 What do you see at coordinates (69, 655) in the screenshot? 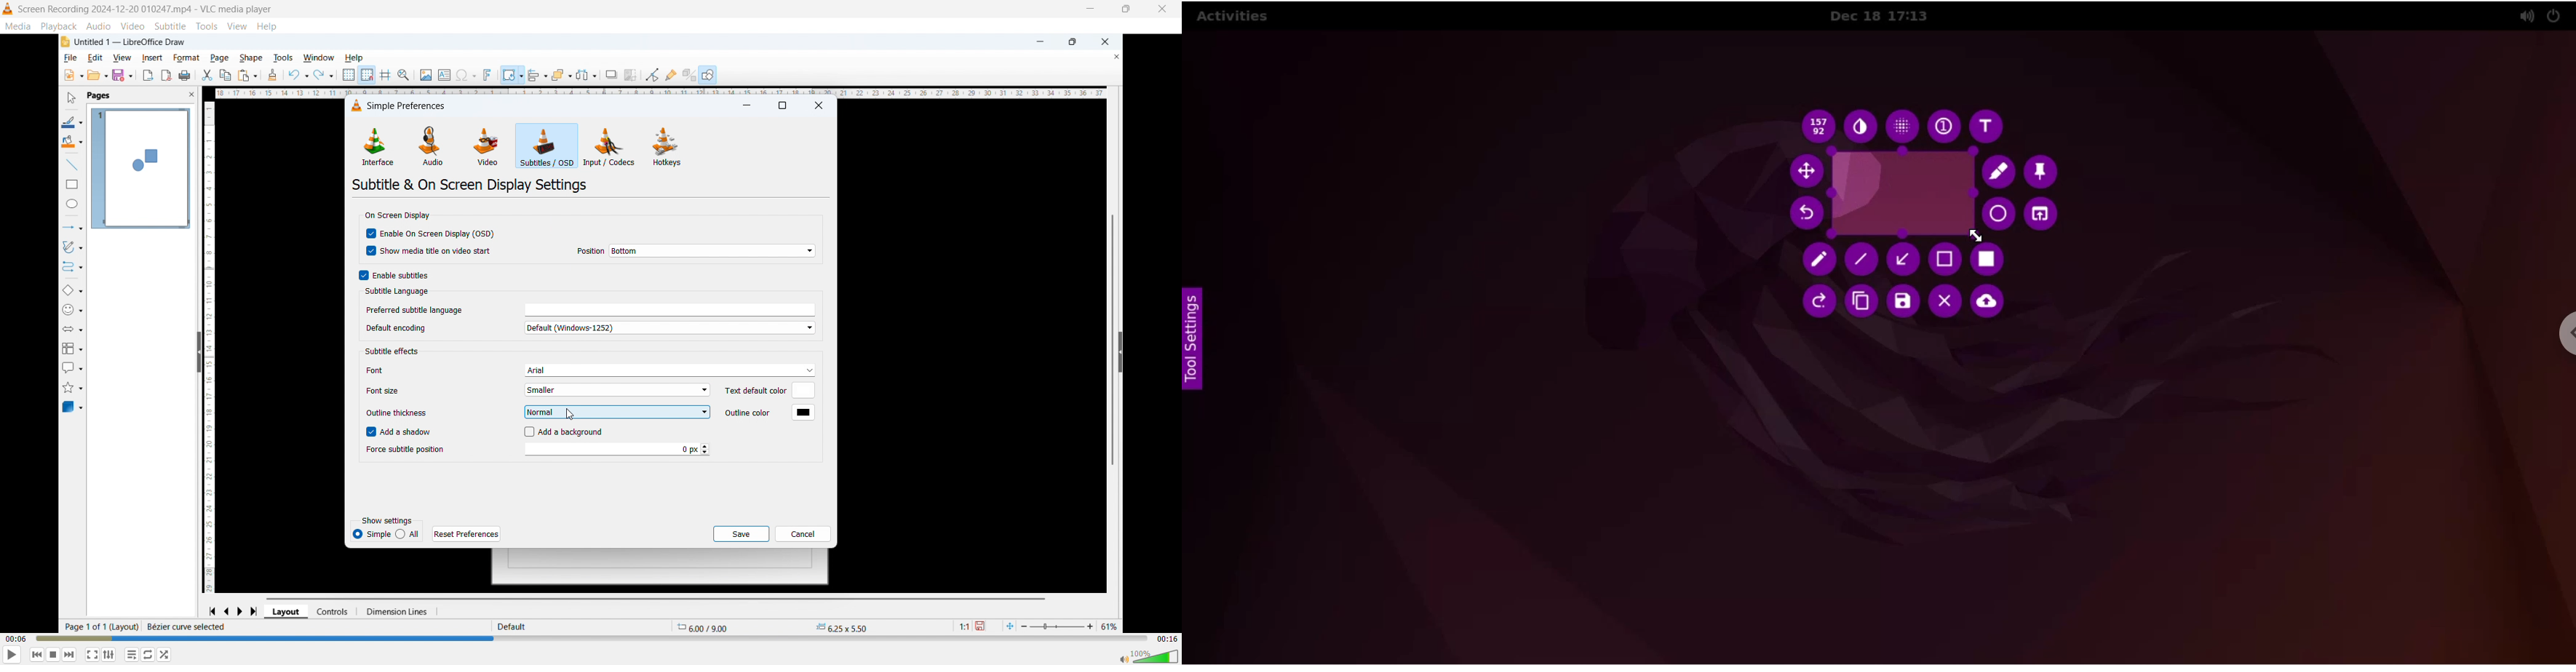
I see `Forward or next media ` at bounding box center [69, 655].